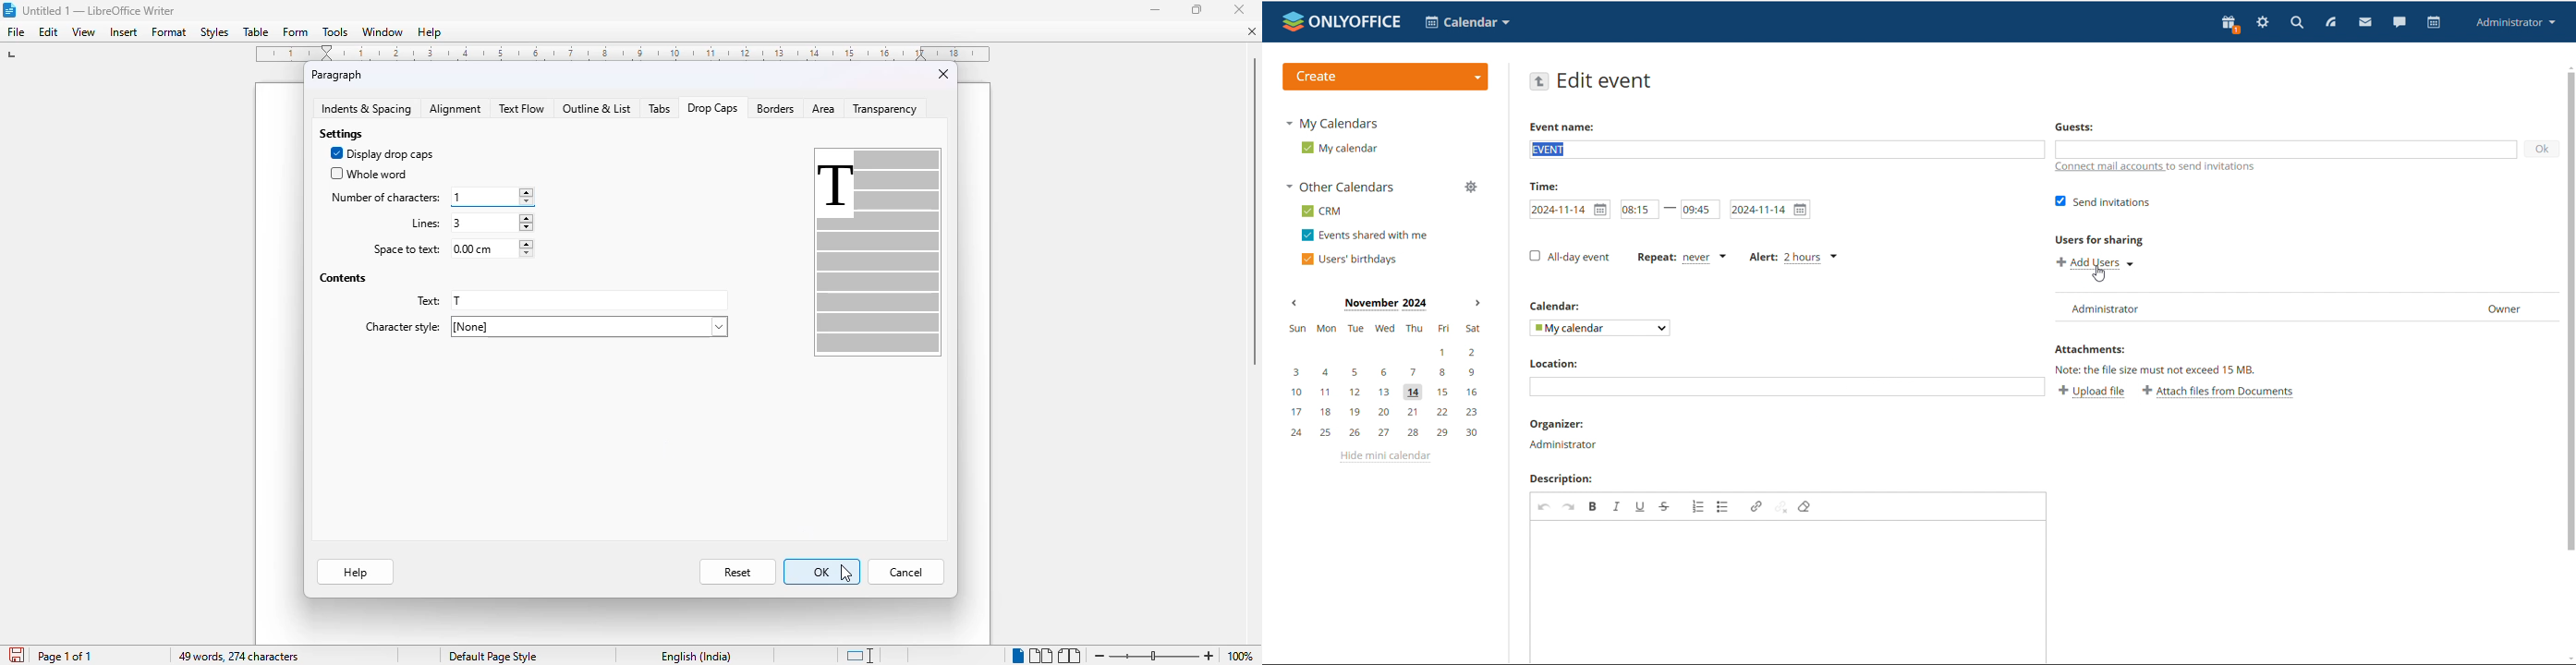 This screenshot has height=672, width=2576. I want to click on add users, so click(2096, 263).